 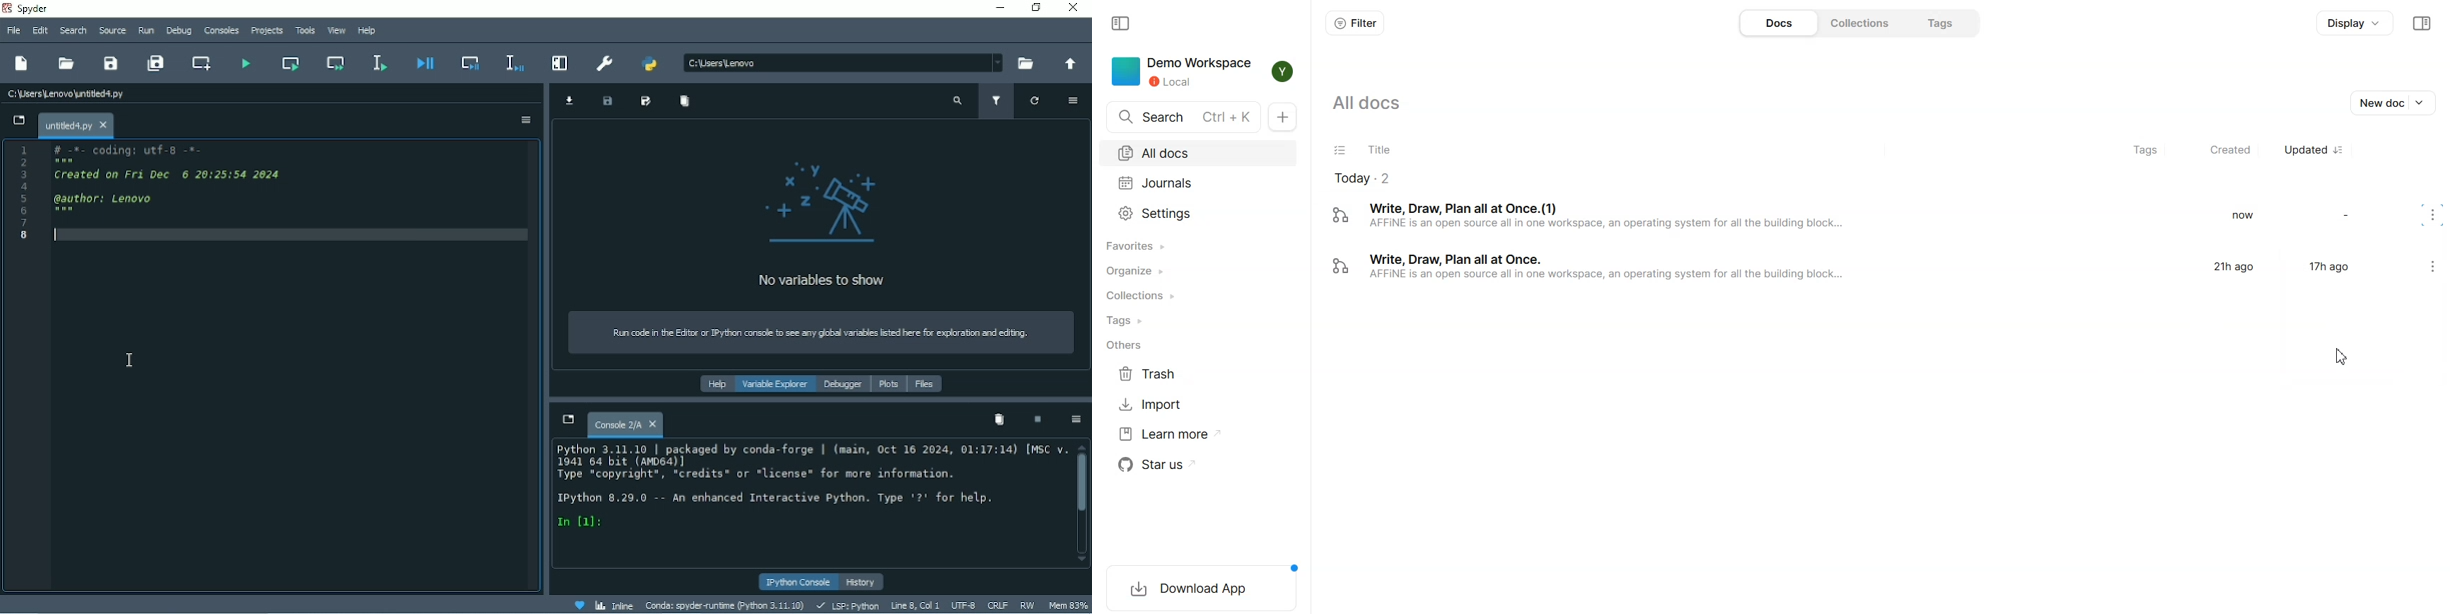 What do you see at coordinates (221, 31) in the screenshot?
I see `Consoles` at bounding box center [221, 31].